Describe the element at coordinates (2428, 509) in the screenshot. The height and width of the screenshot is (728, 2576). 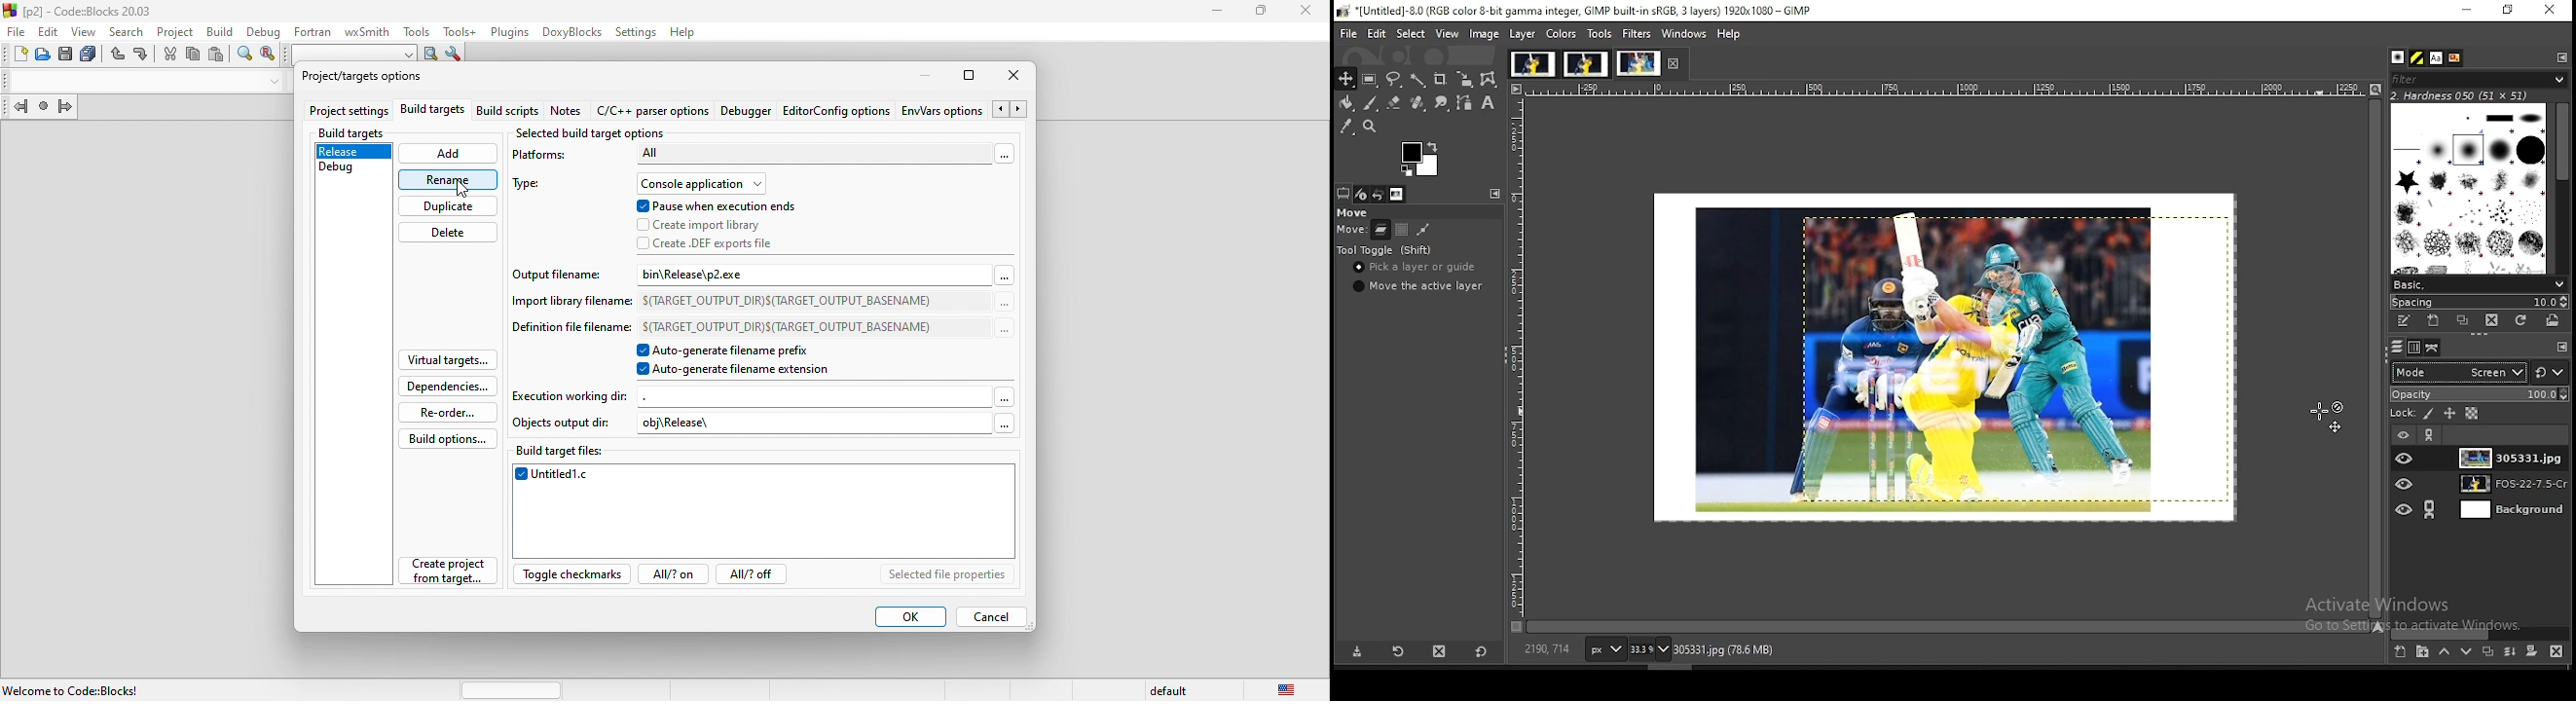
I see `link` at that location.